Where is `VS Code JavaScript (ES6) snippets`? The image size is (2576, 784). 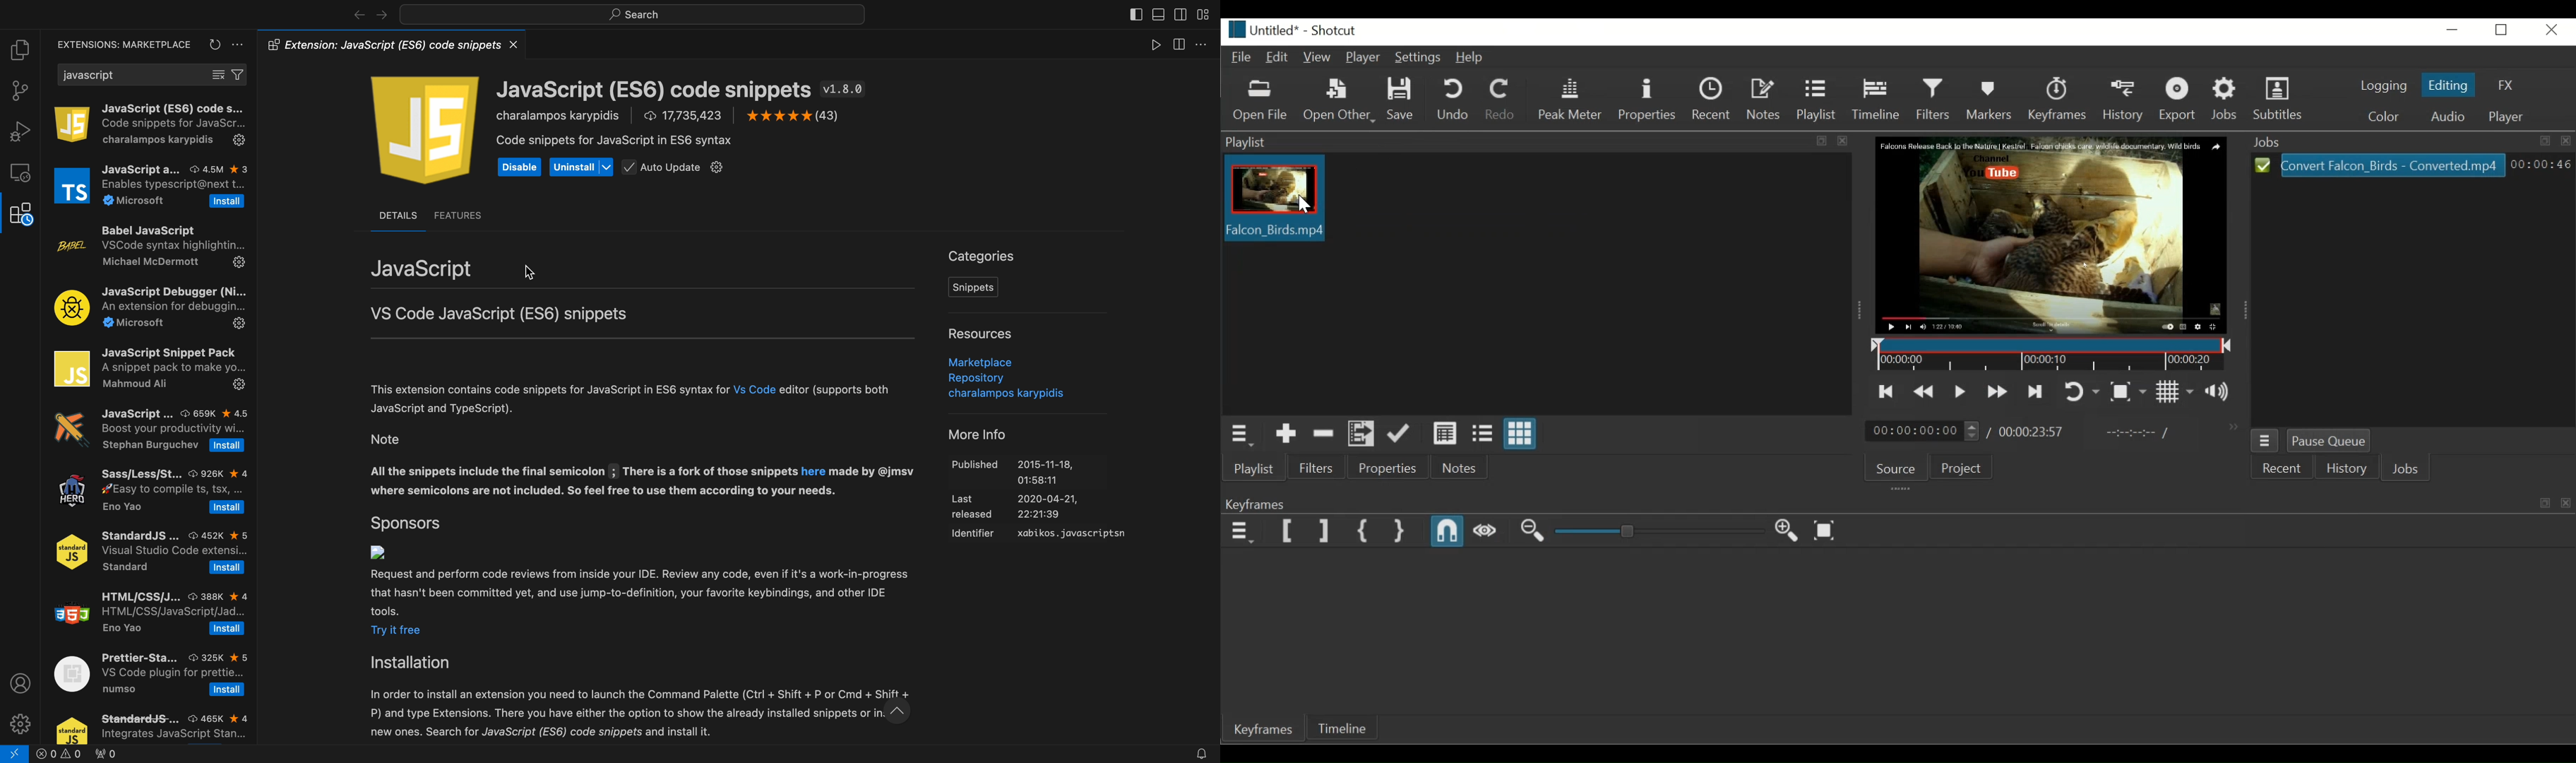 VS Code JavaScript (ES6) snippets is located at coordinates (498, 313).